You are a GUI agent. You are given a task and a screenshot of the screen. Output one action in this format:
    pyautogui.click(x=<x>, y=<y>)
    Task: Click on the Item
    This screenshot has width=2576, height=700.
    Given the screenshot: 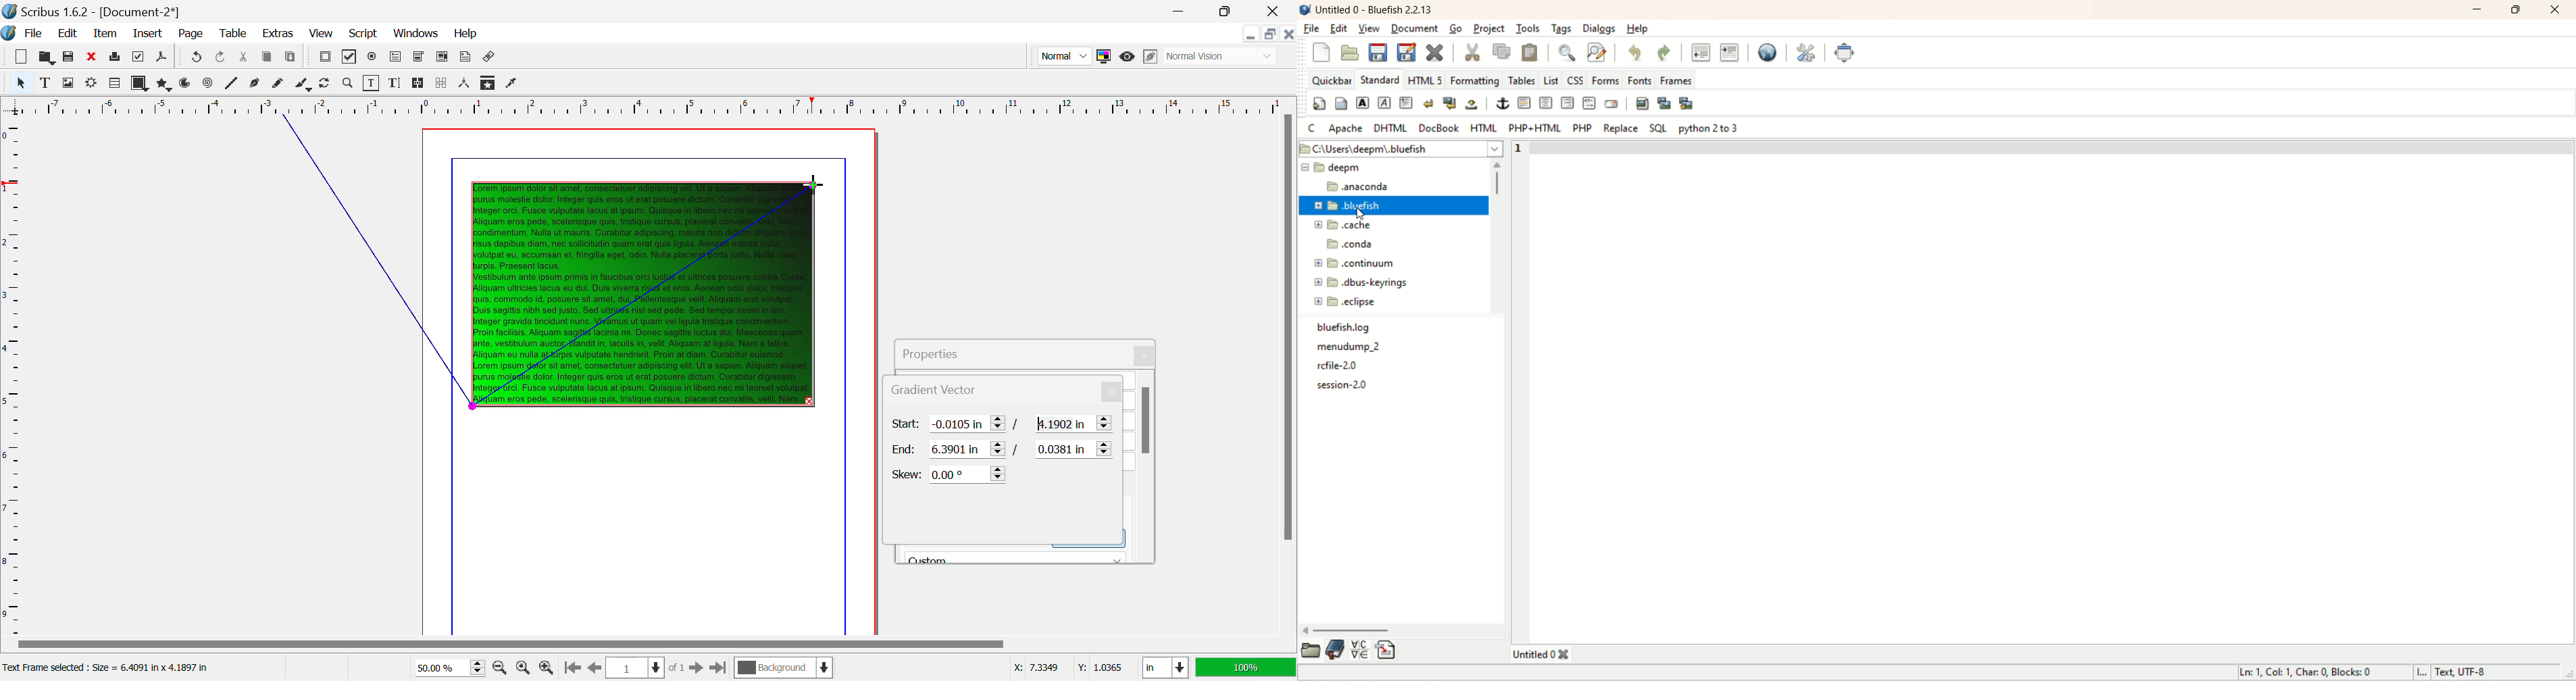 What is the action you would take?
    pyautogui.click(x=106, y=34)
    